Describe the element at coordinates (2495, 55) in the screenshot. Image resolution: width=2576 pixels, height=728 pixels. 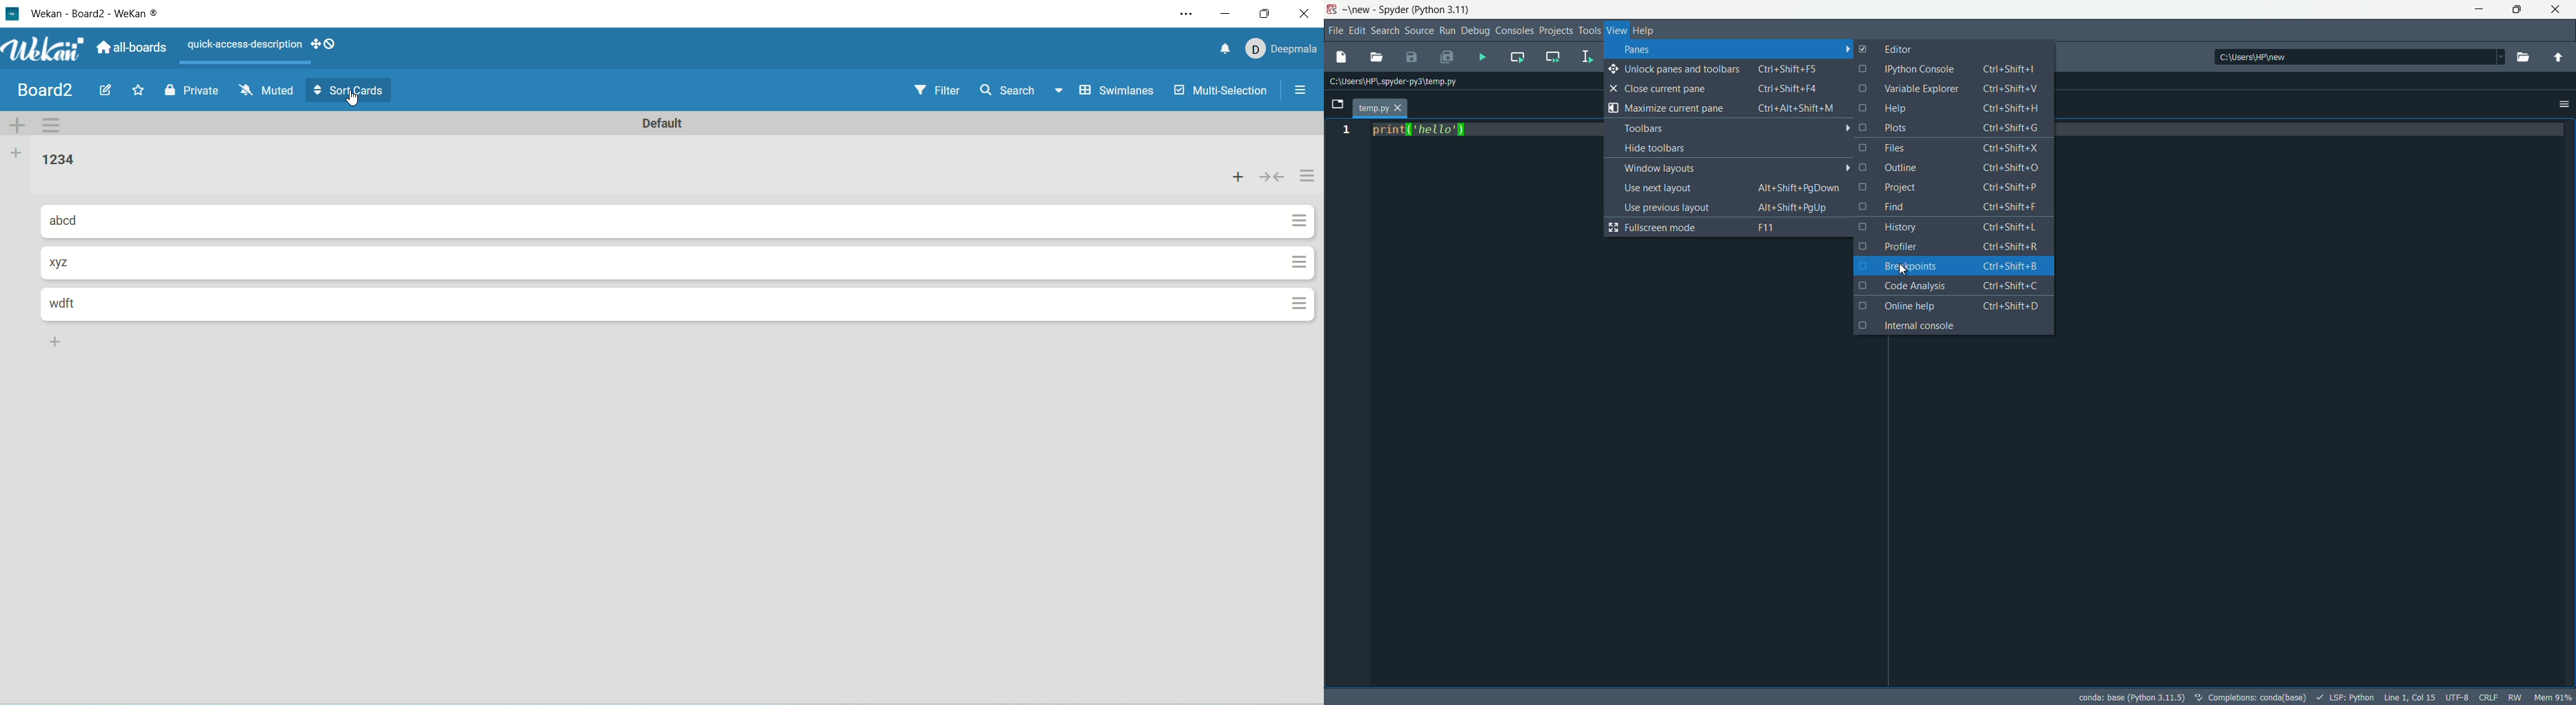
I see `dropdown` at that location.